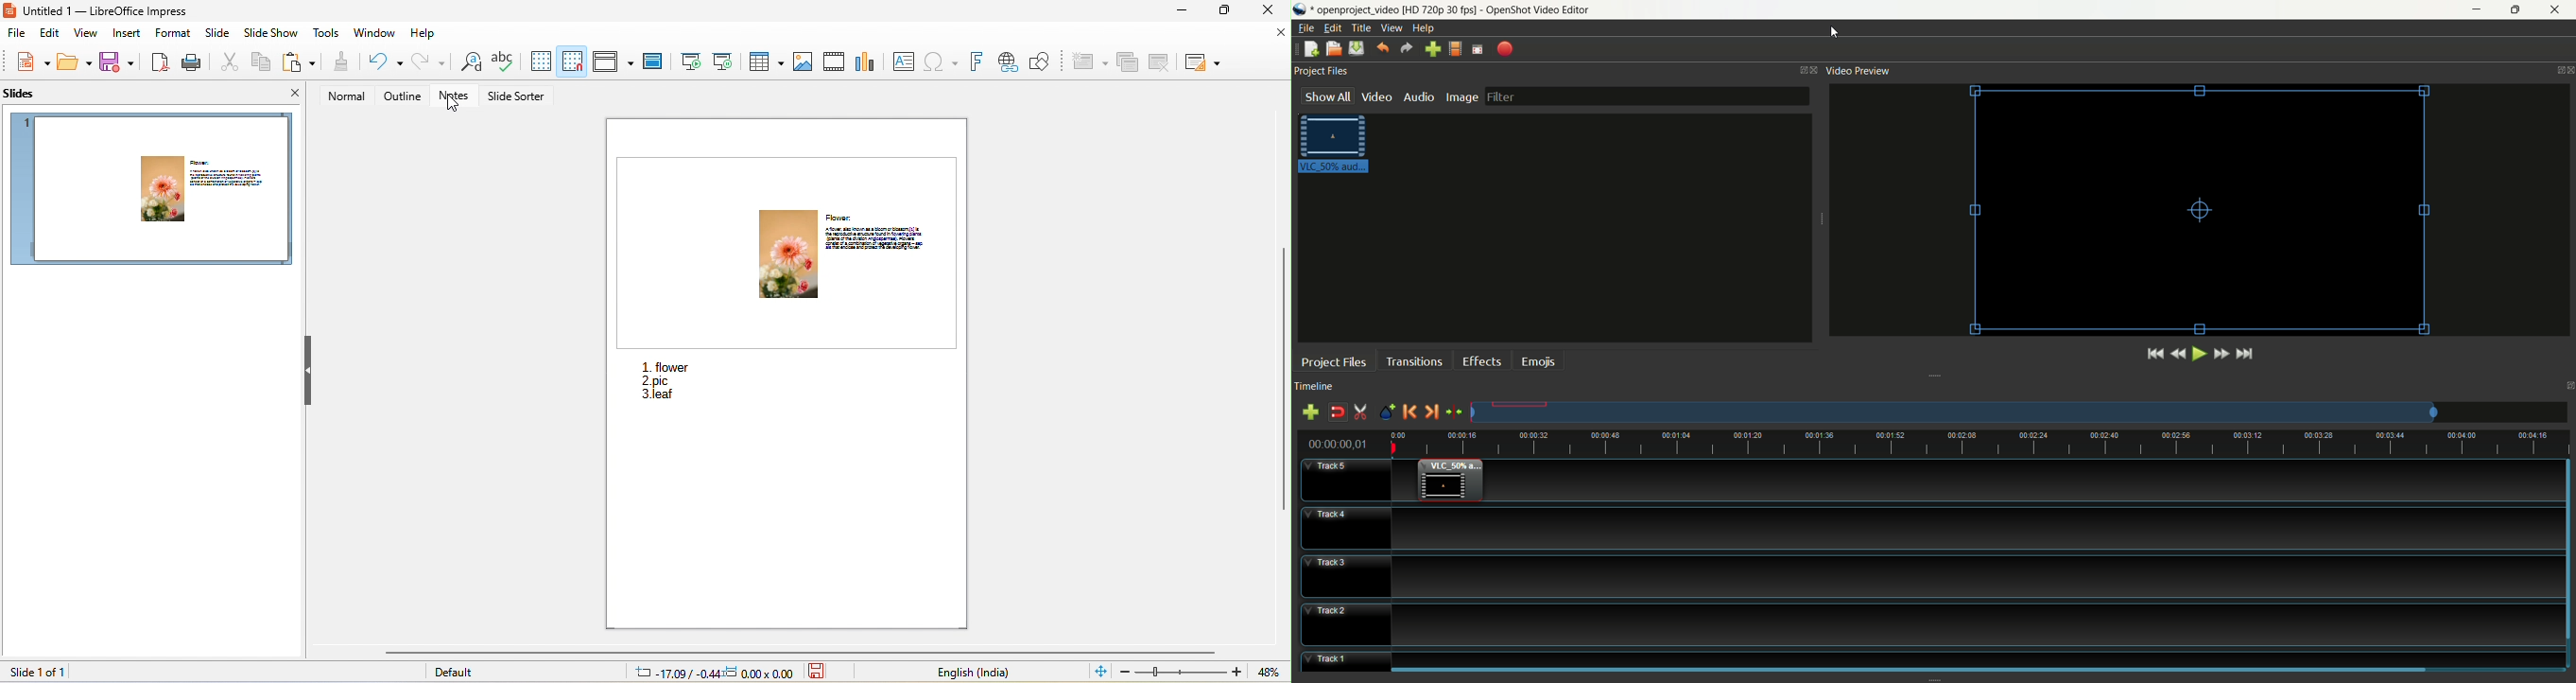 This screenshot has height=700, width=2576. What do you see at coordinates (1281, 33) in the screenshot?
I see `close` at bounding box center [1281, 33].